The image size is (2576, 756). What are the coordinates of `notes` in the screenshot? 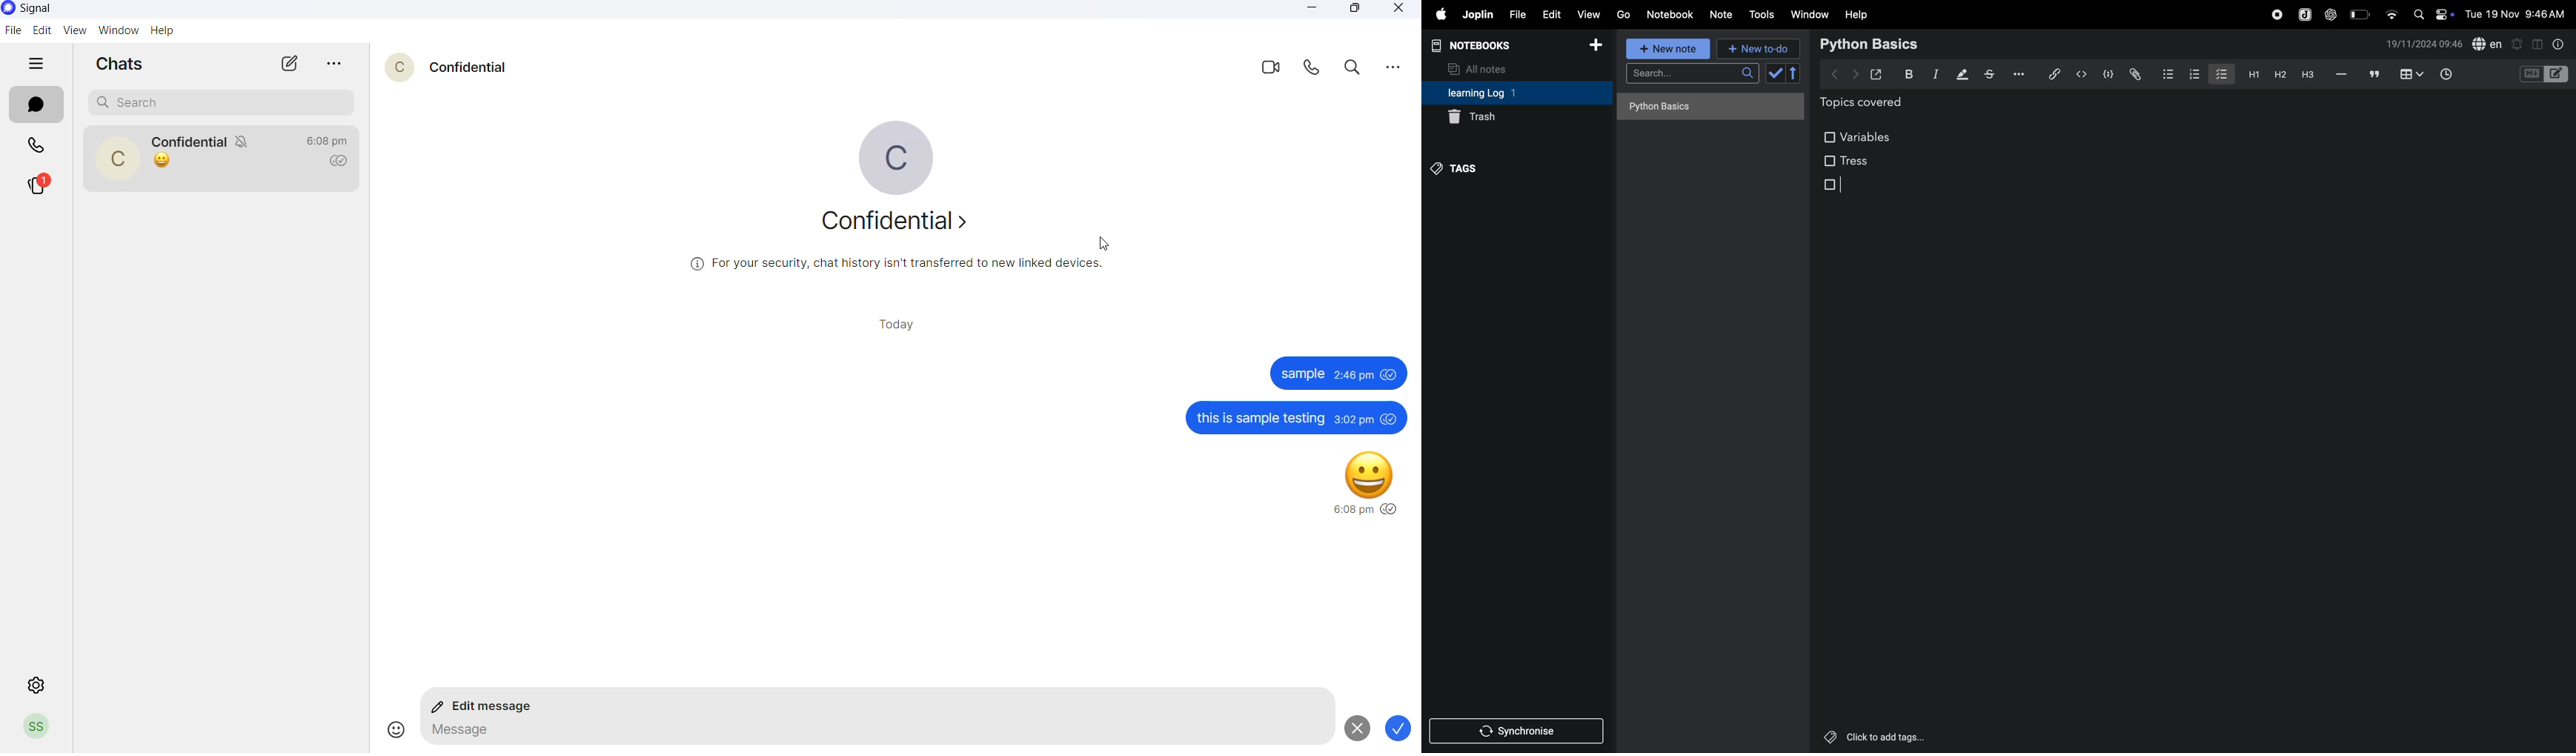 It's located at (1722, 15).